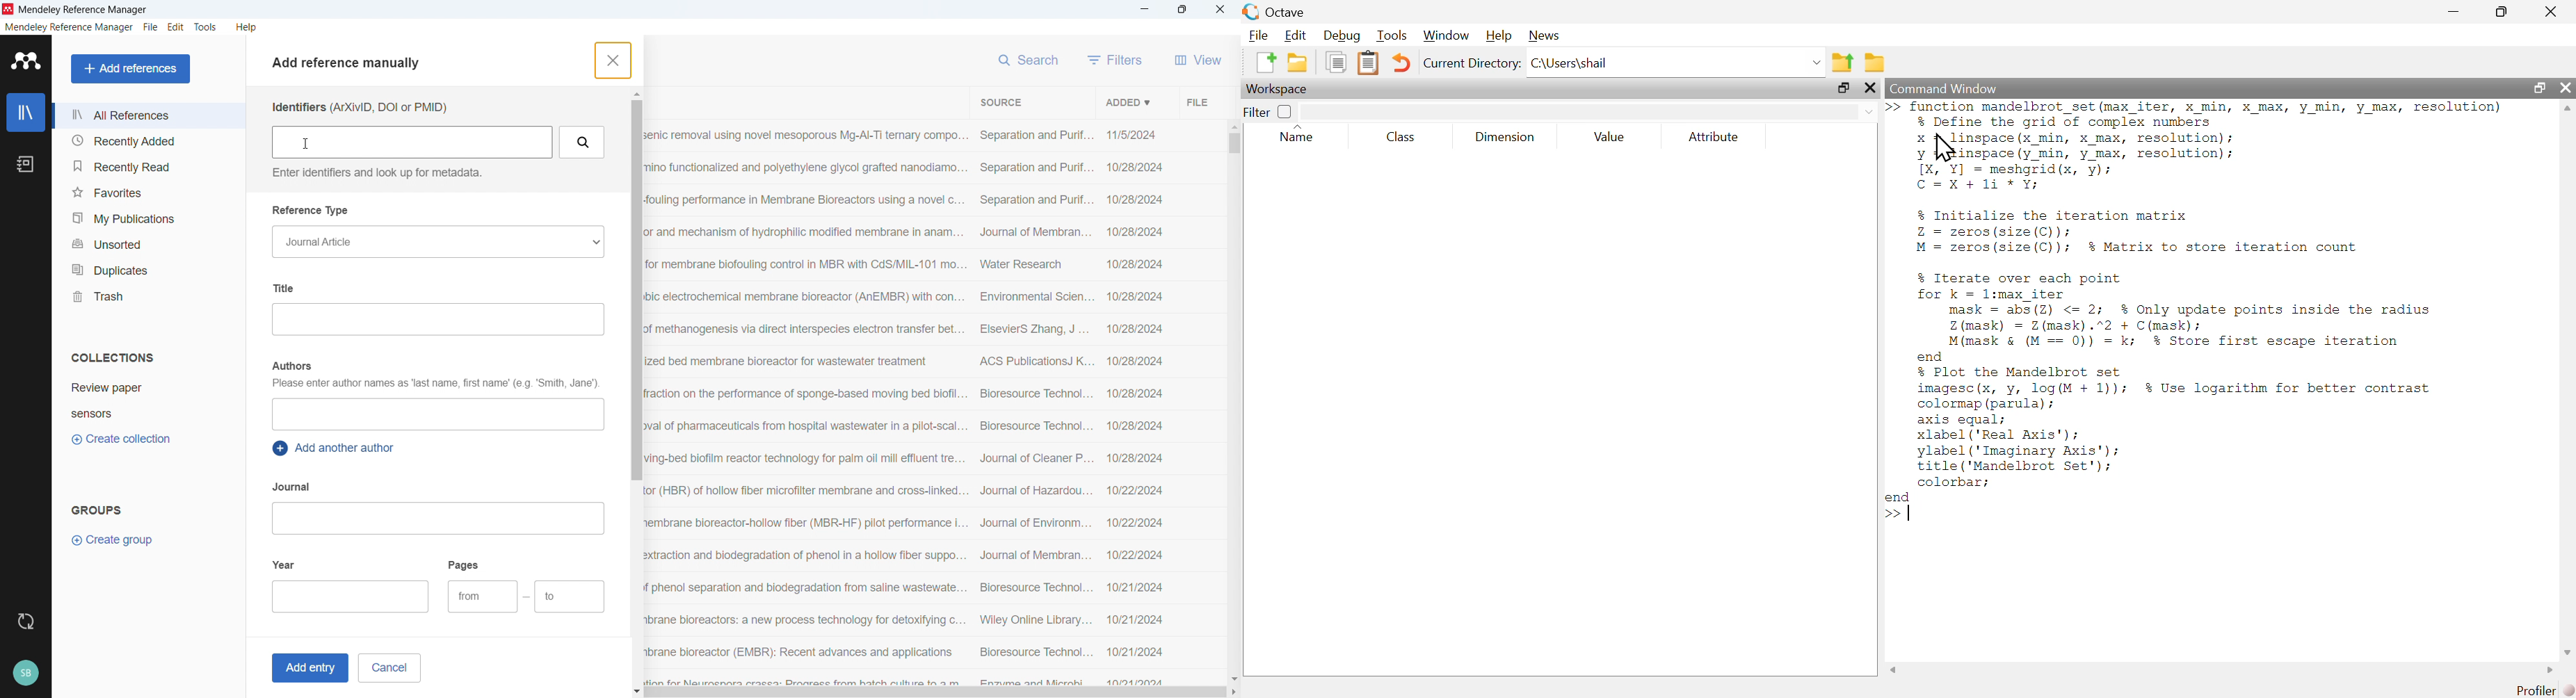 The height and width of the screenshot is (700, 2576). I want to click on Scrollbar up, so click(2567, 110).